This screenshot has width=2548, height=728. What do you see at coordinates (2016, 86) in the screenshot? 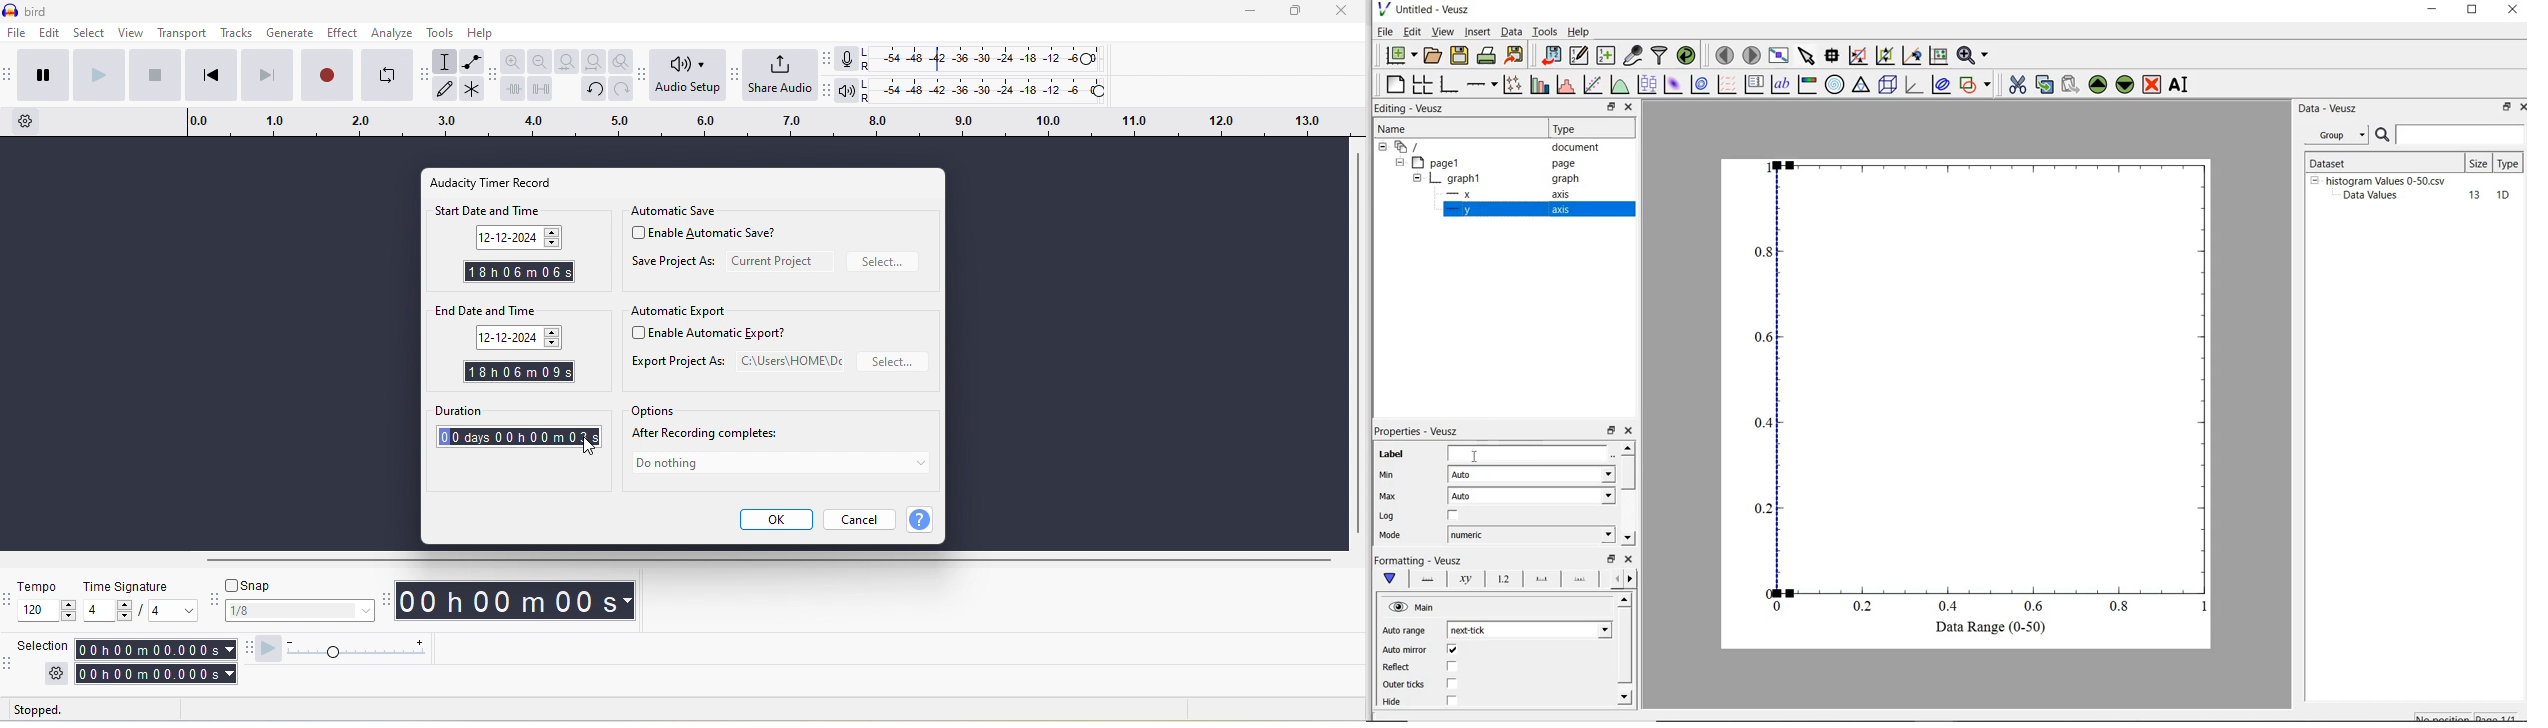
I see `cut the the selected widget` at bounding box center [2016, 86].